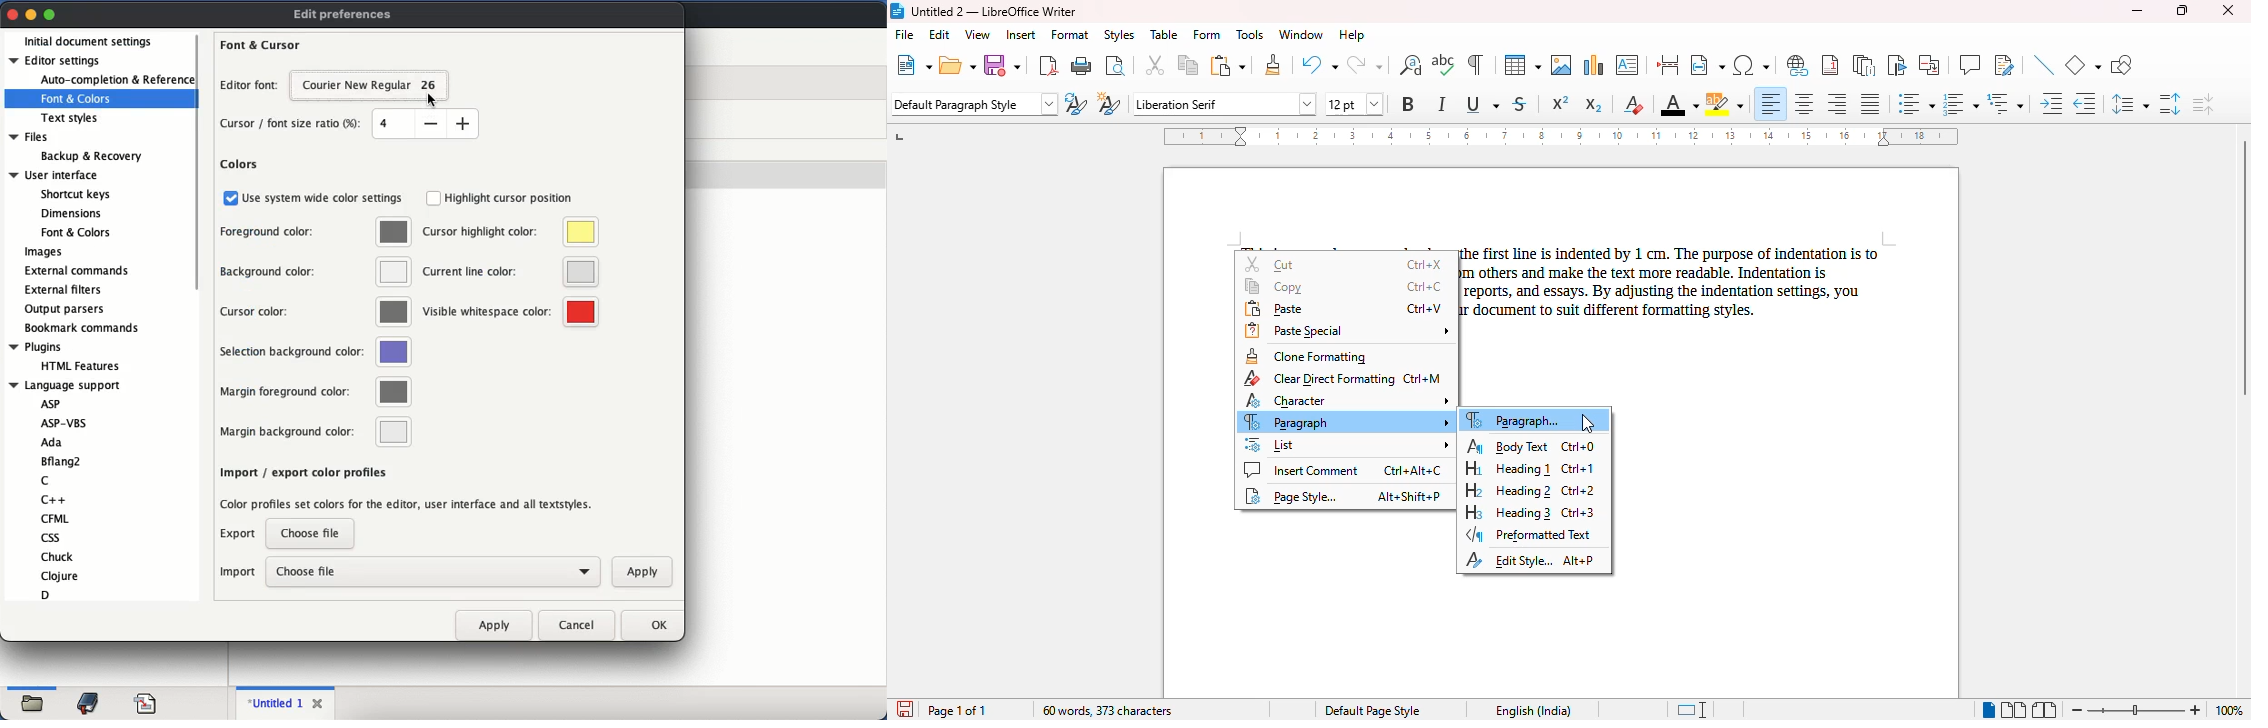  What do you see at coordinates (1871, 103) in the screenshot?
I see `justified` at bounding box center [1871, 103].